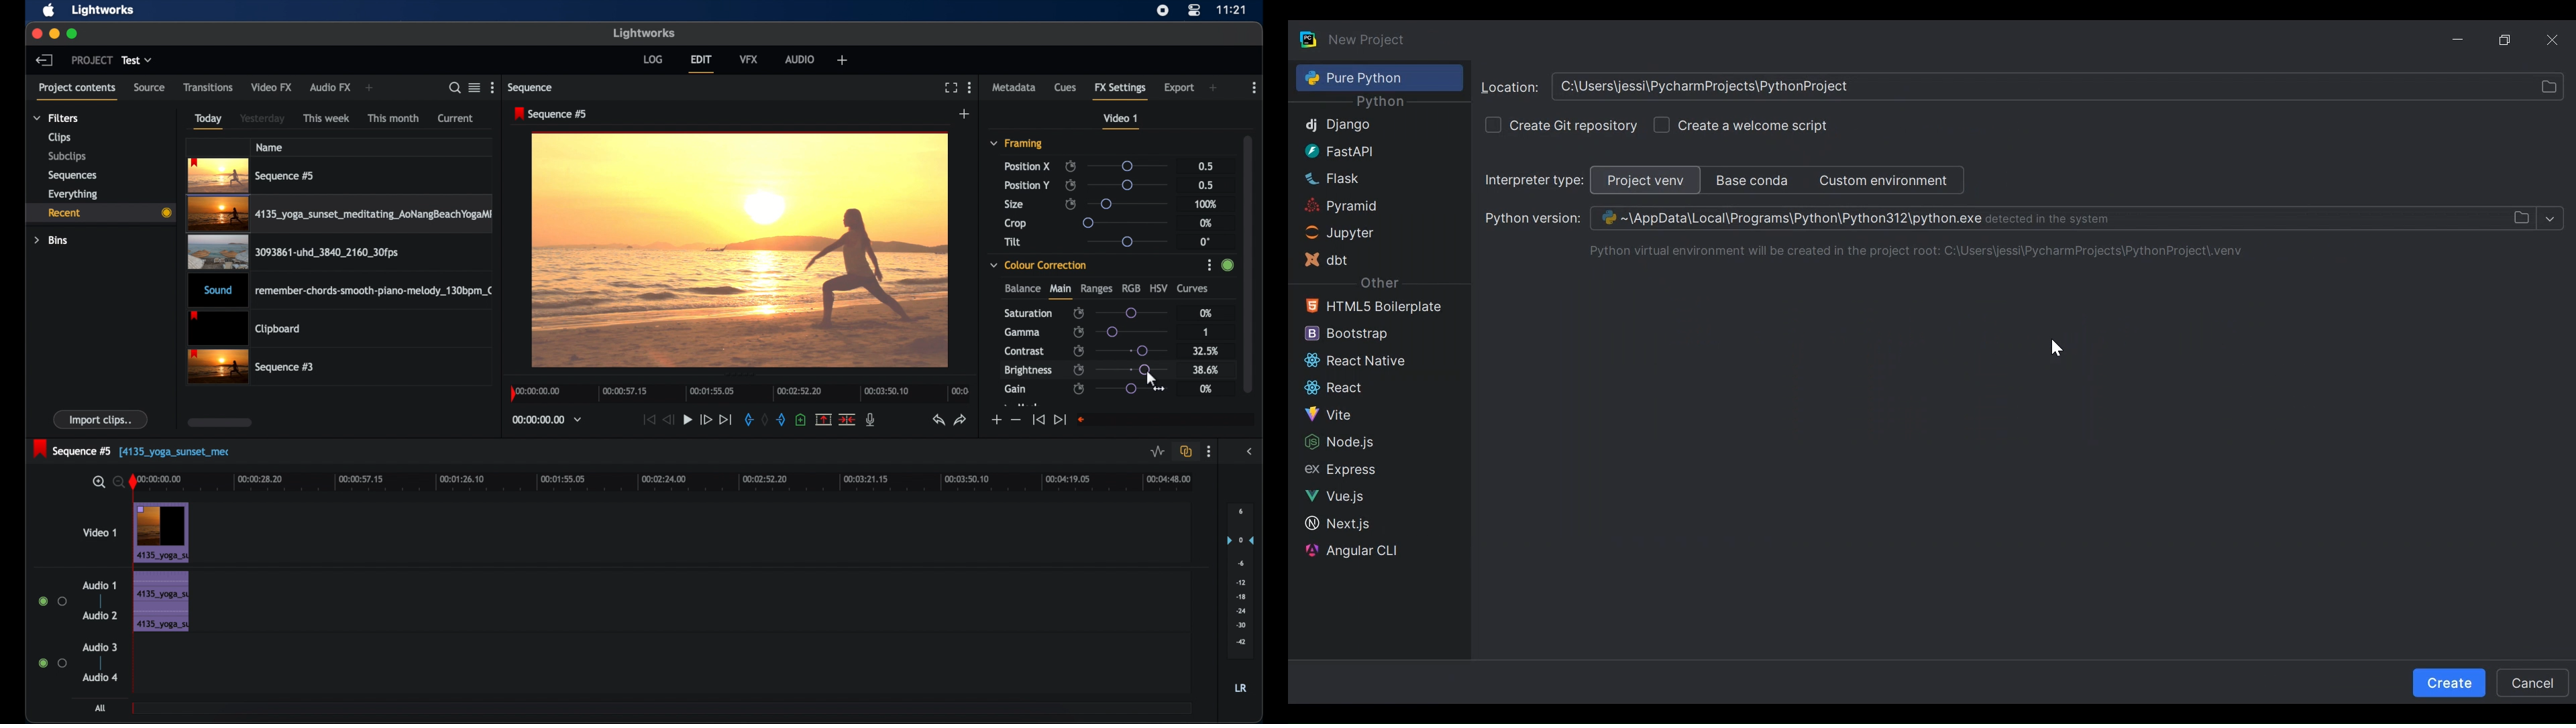 This screenshot has height=728, width=2576. I want to click on radio button, so click(52, 601).